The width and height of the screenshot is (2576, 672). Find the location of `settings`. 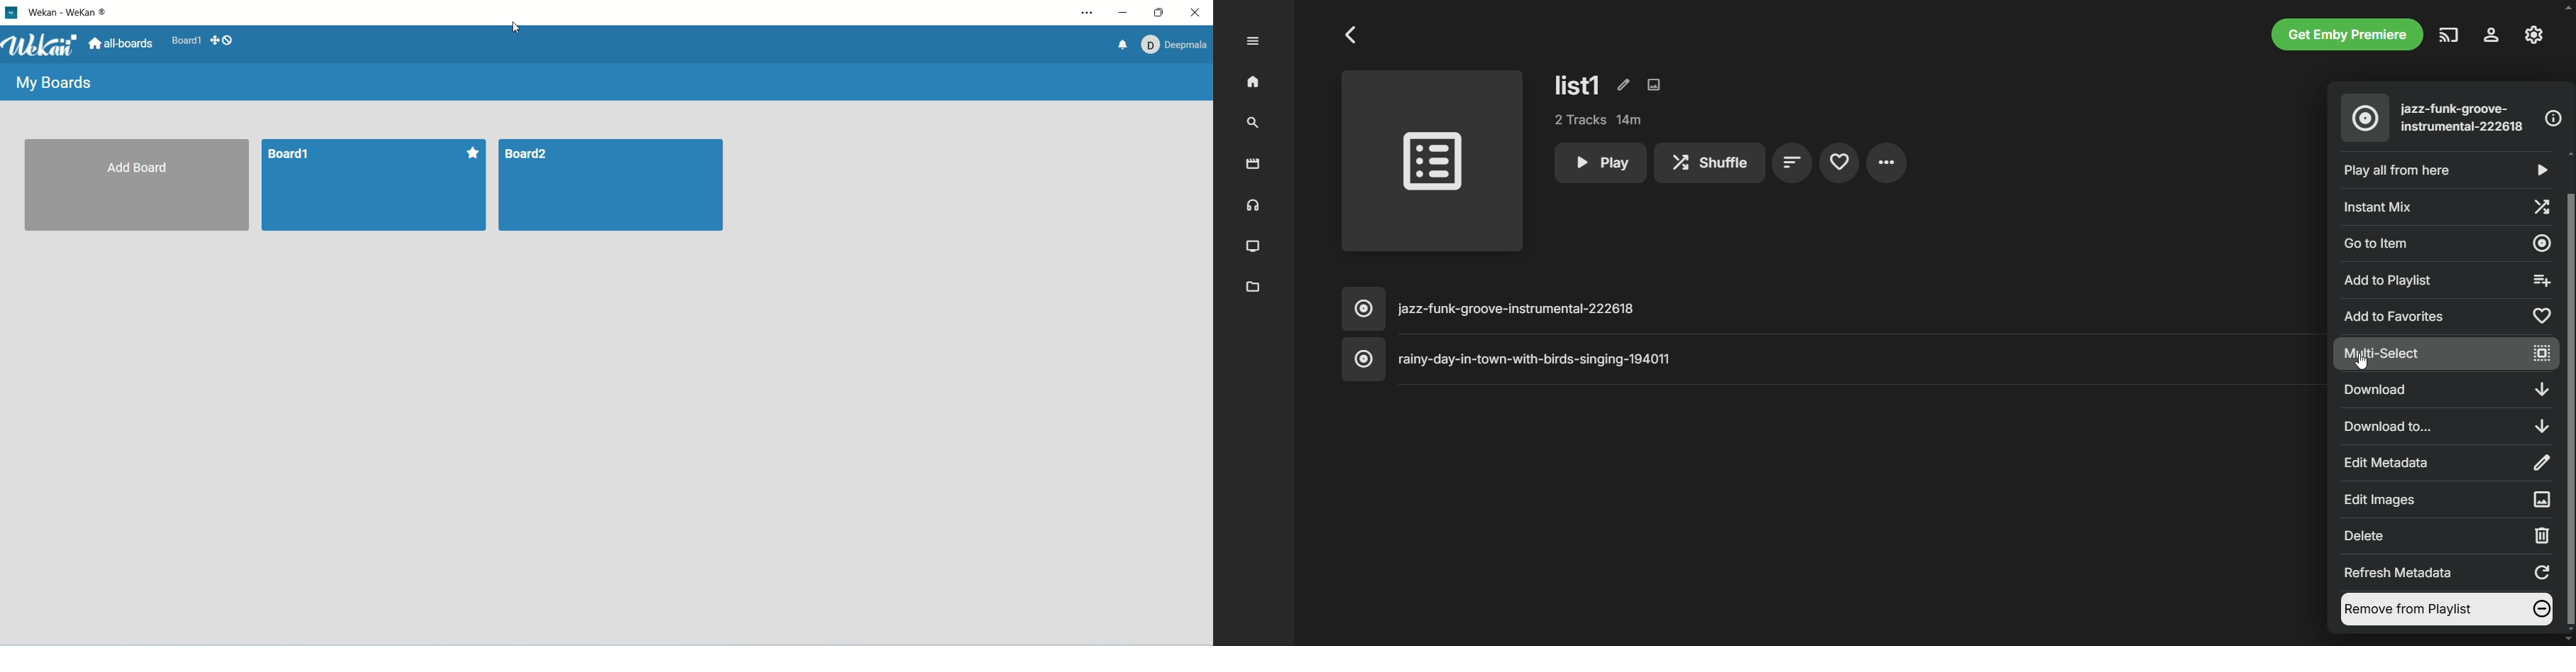

settings is located at coordinates (1887, 163).